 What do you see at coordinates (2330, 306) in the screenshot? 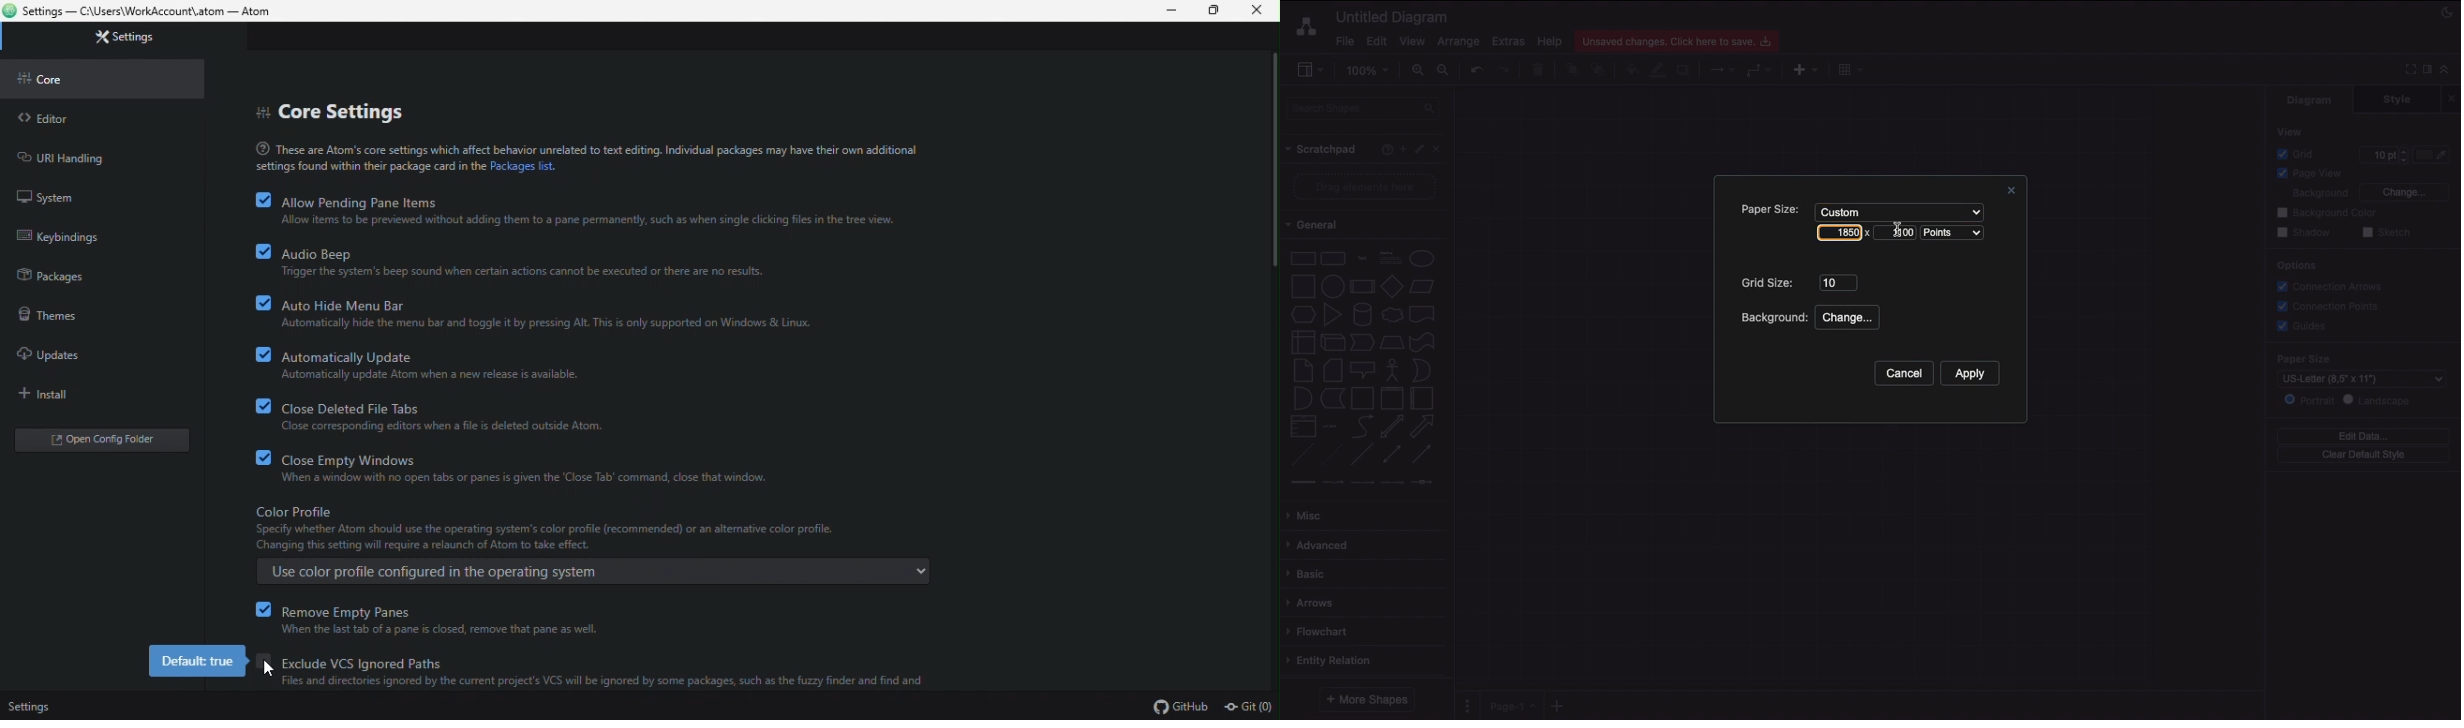
I see `Connection points` at bounding box center [2330, 306].